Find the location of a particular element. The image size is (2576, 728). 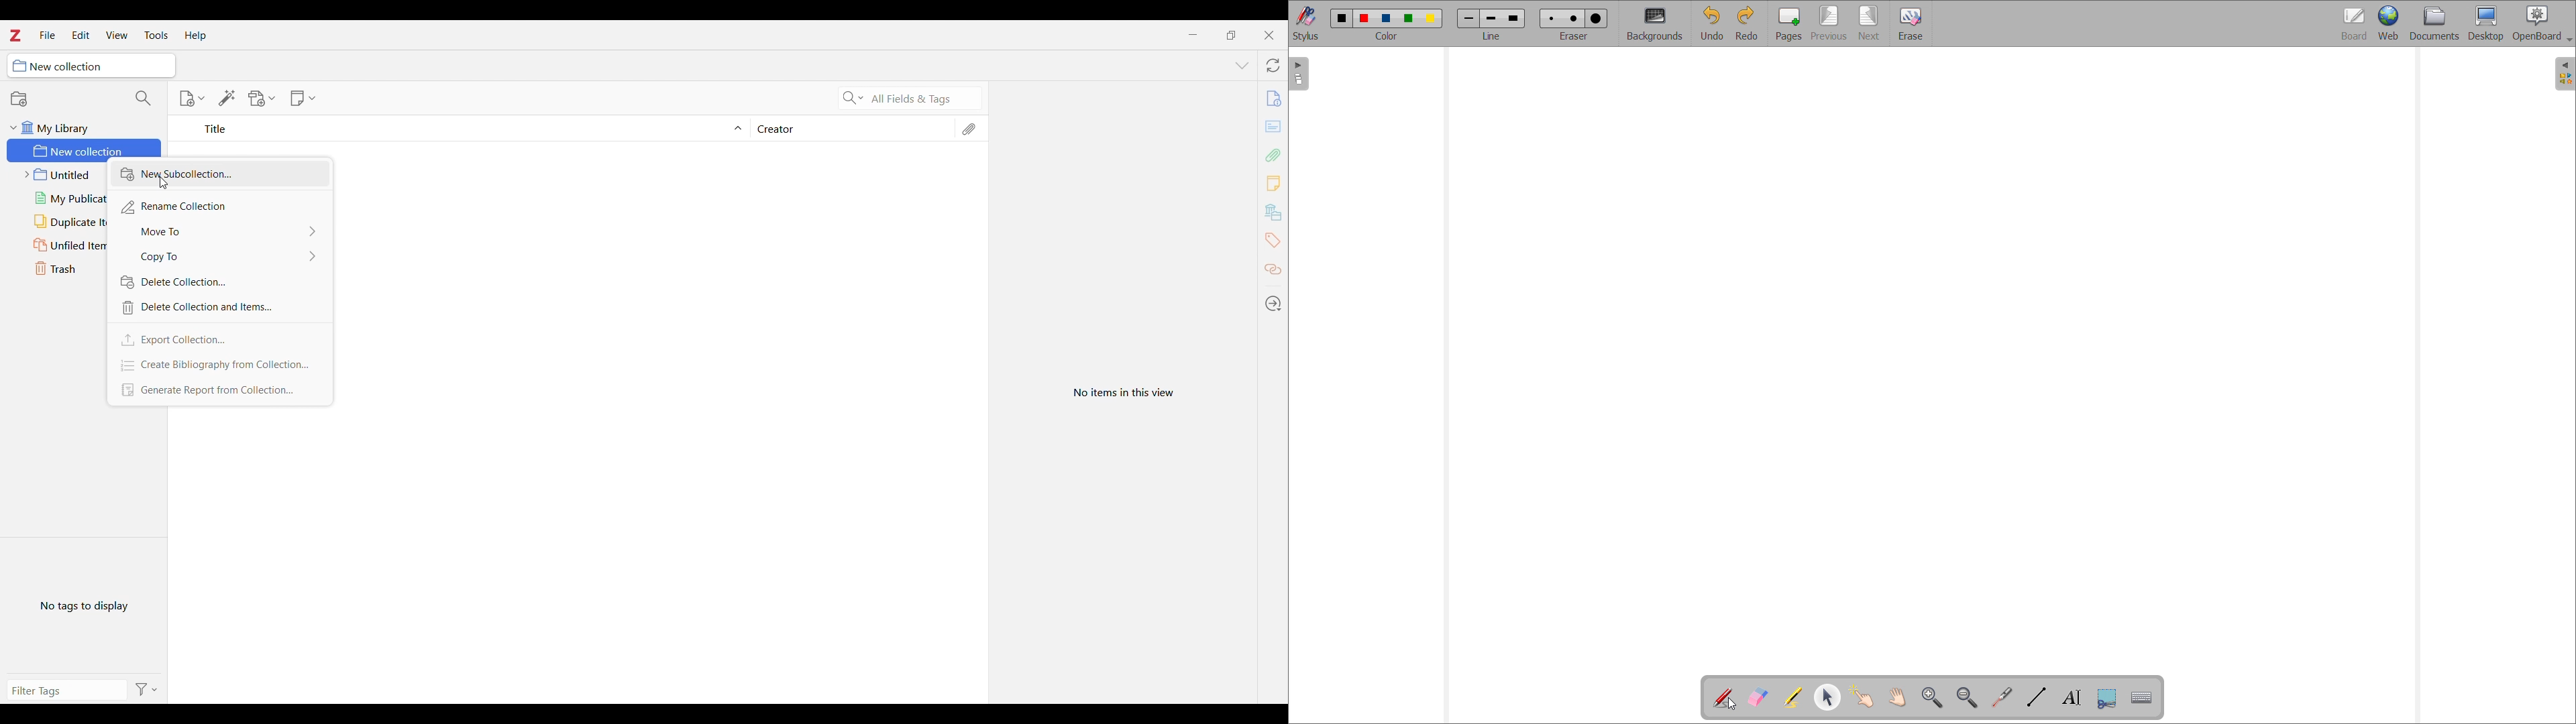

List all tabs is located at coordinates (1242, 66).